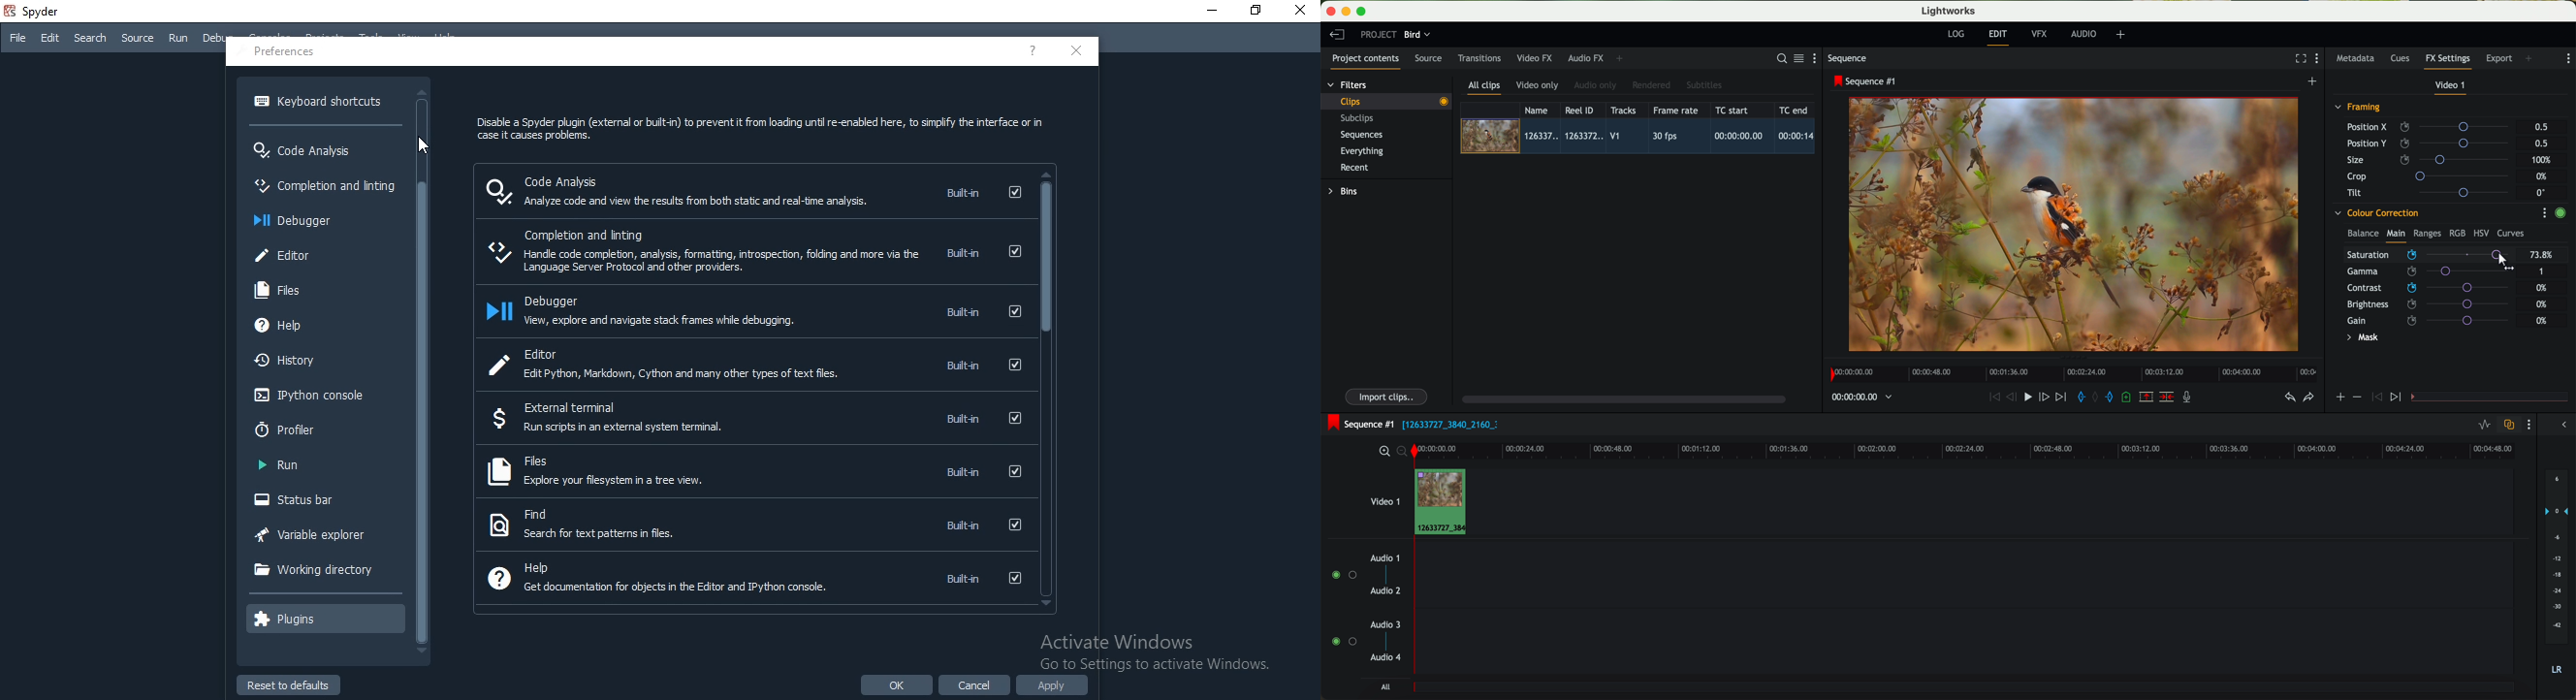  I want to click on name of the dialog box, so click(285, 50).